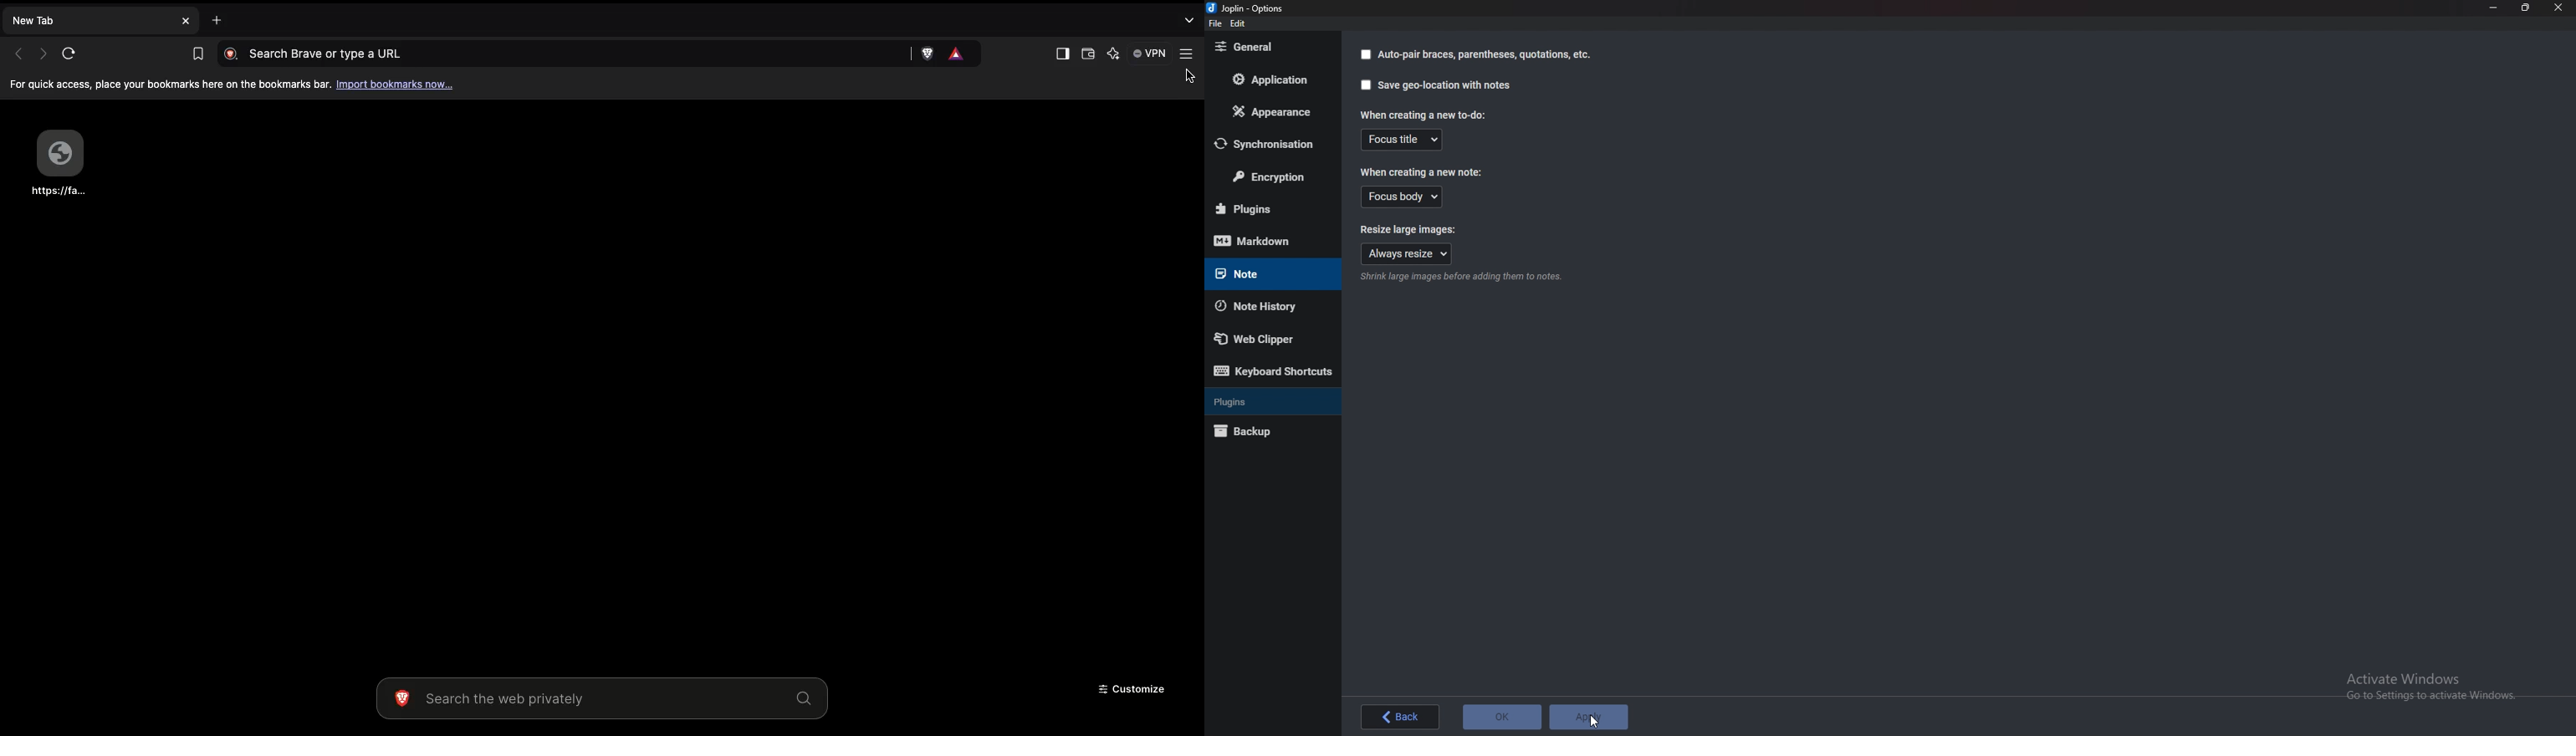 The width and height of the screenshot is (2576, 756). What do you see at coordinates (1271, 240) in the screenshot?
I see `Mark down` at bounding box center [1271, 240].